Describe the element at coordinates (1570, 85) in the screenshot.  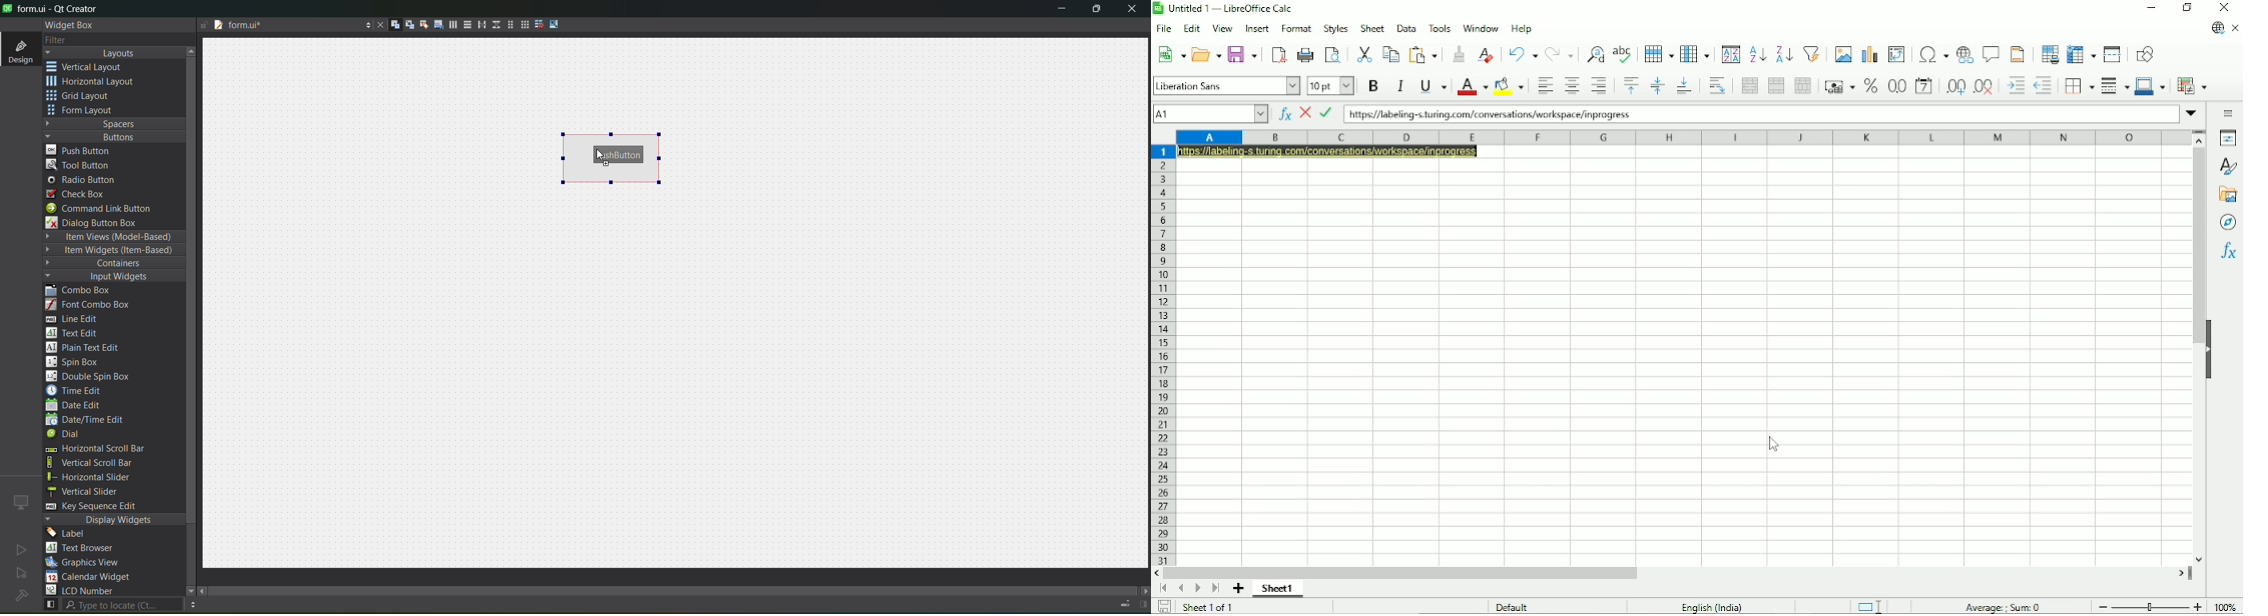
I see `Align center` at that location.